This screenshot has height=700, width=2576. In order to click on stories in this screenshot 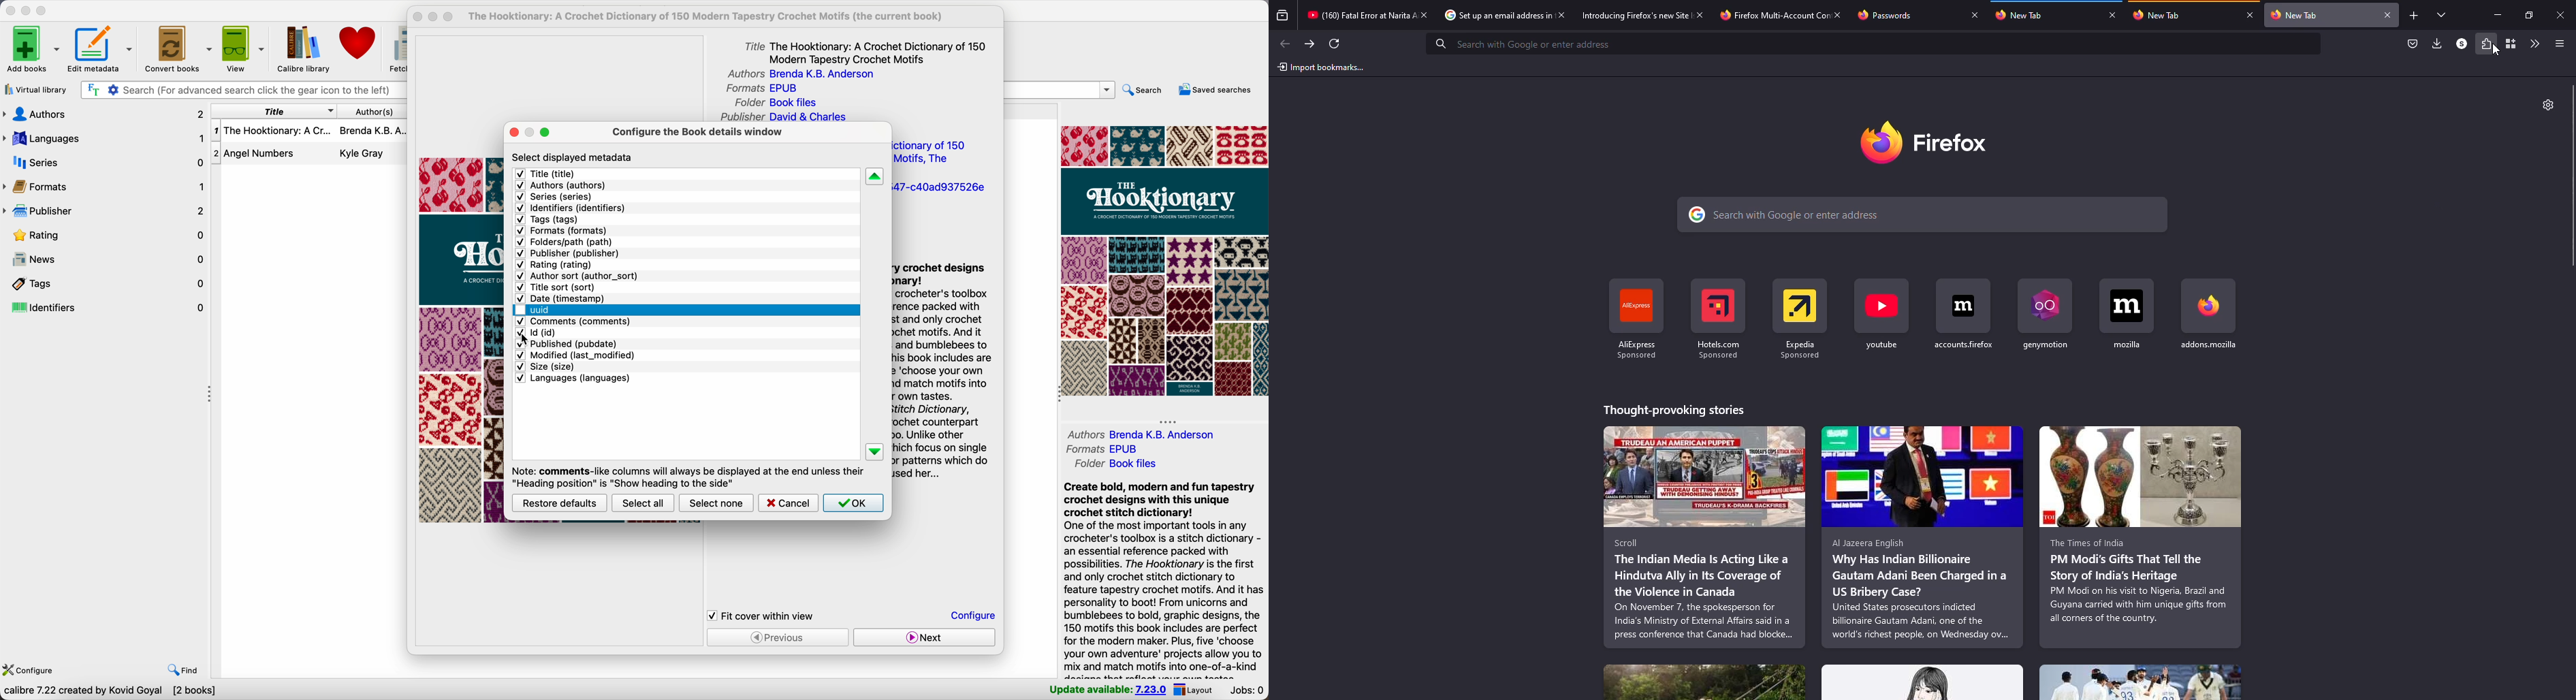, I will do `click(1704, 682)`.